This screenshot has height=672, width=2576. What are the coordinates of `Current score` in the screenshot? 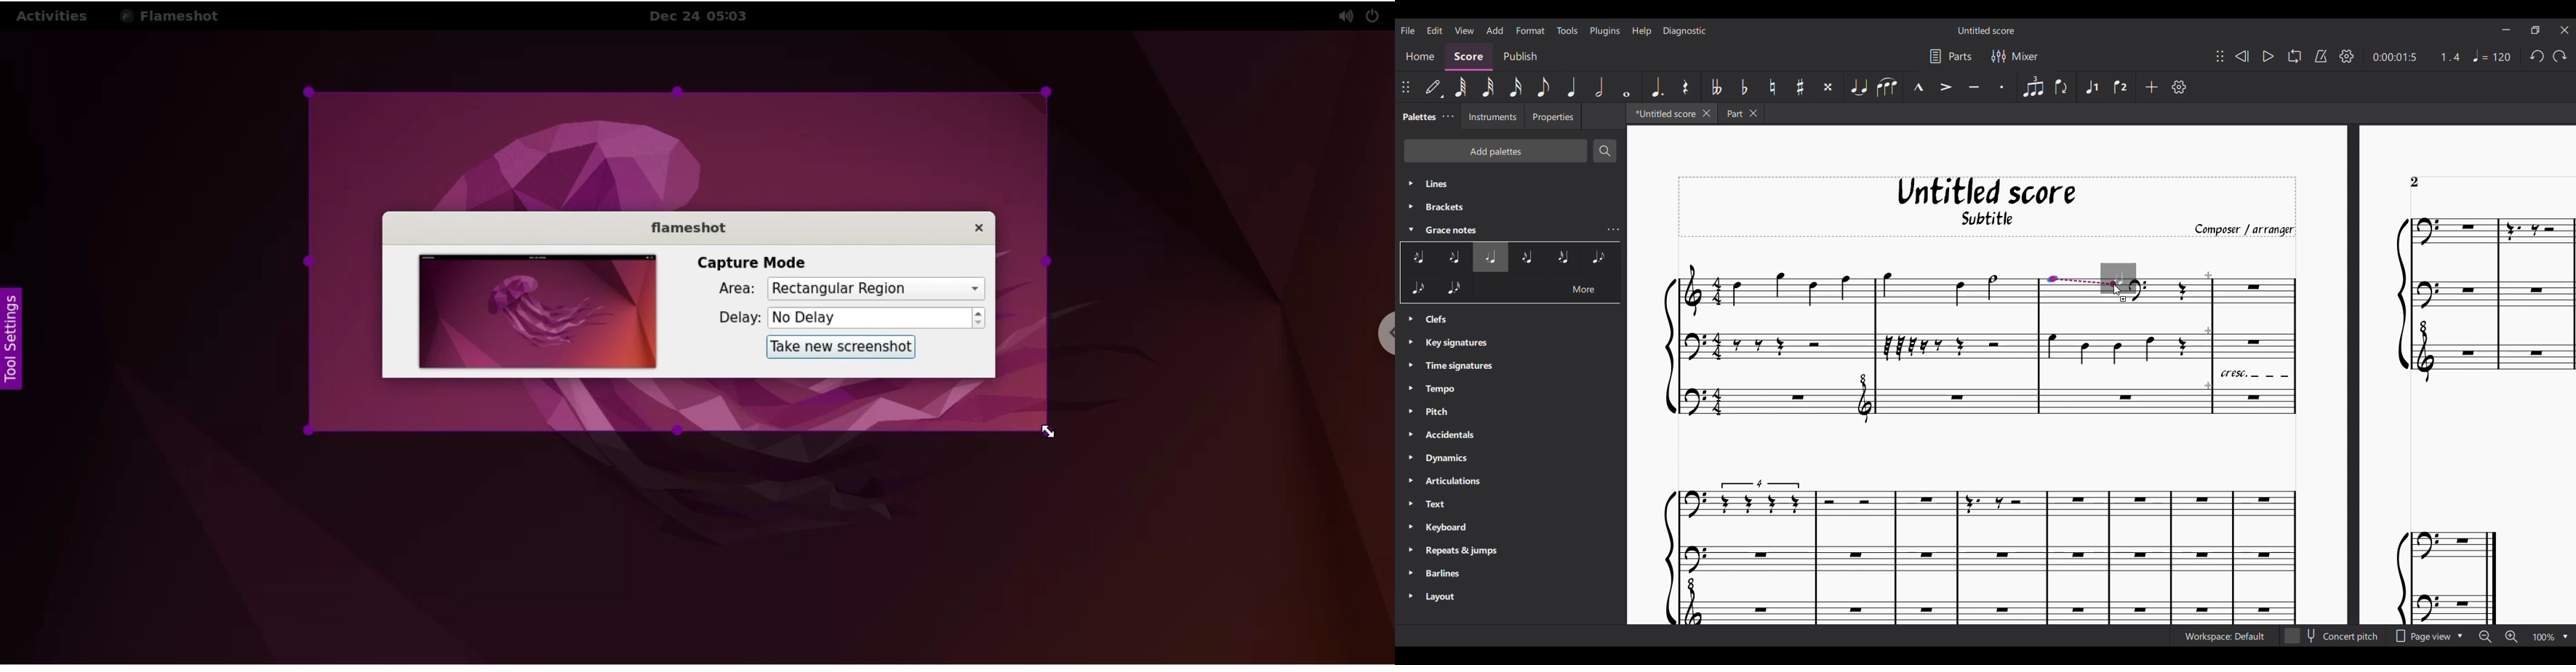 It's located at (1988, 464).